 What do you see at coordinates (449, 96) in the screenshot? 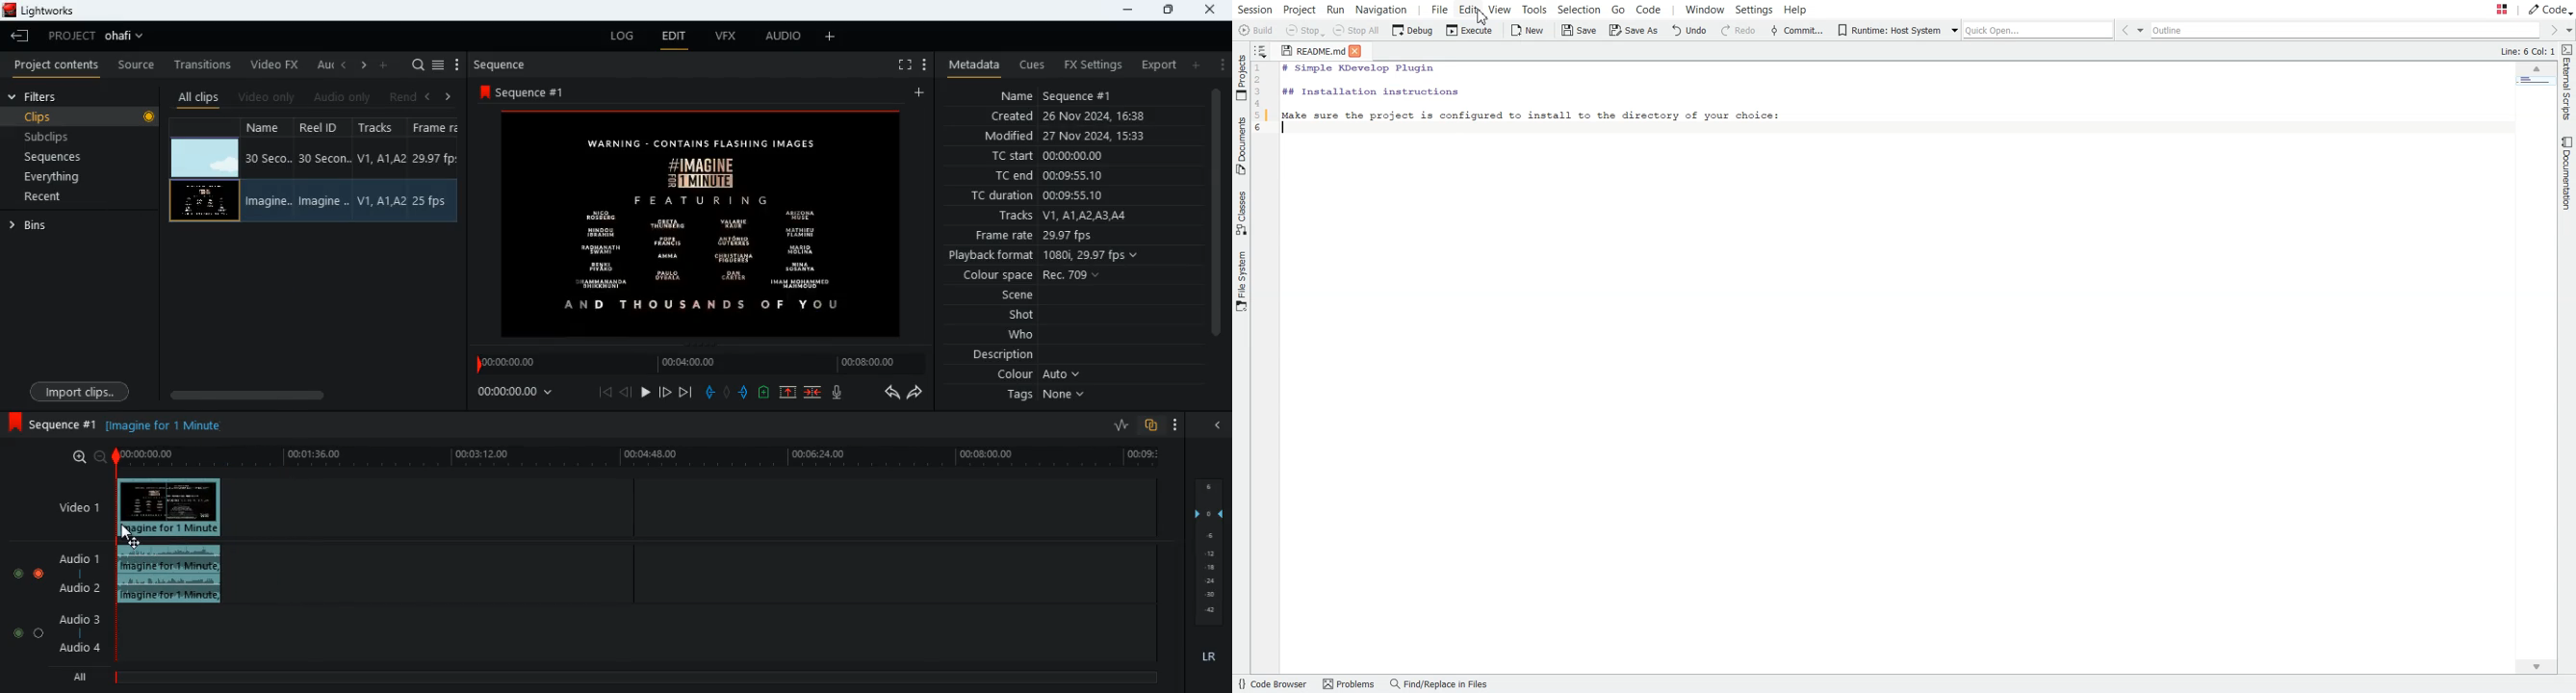
I see `right` at bounding box center [449, 96].